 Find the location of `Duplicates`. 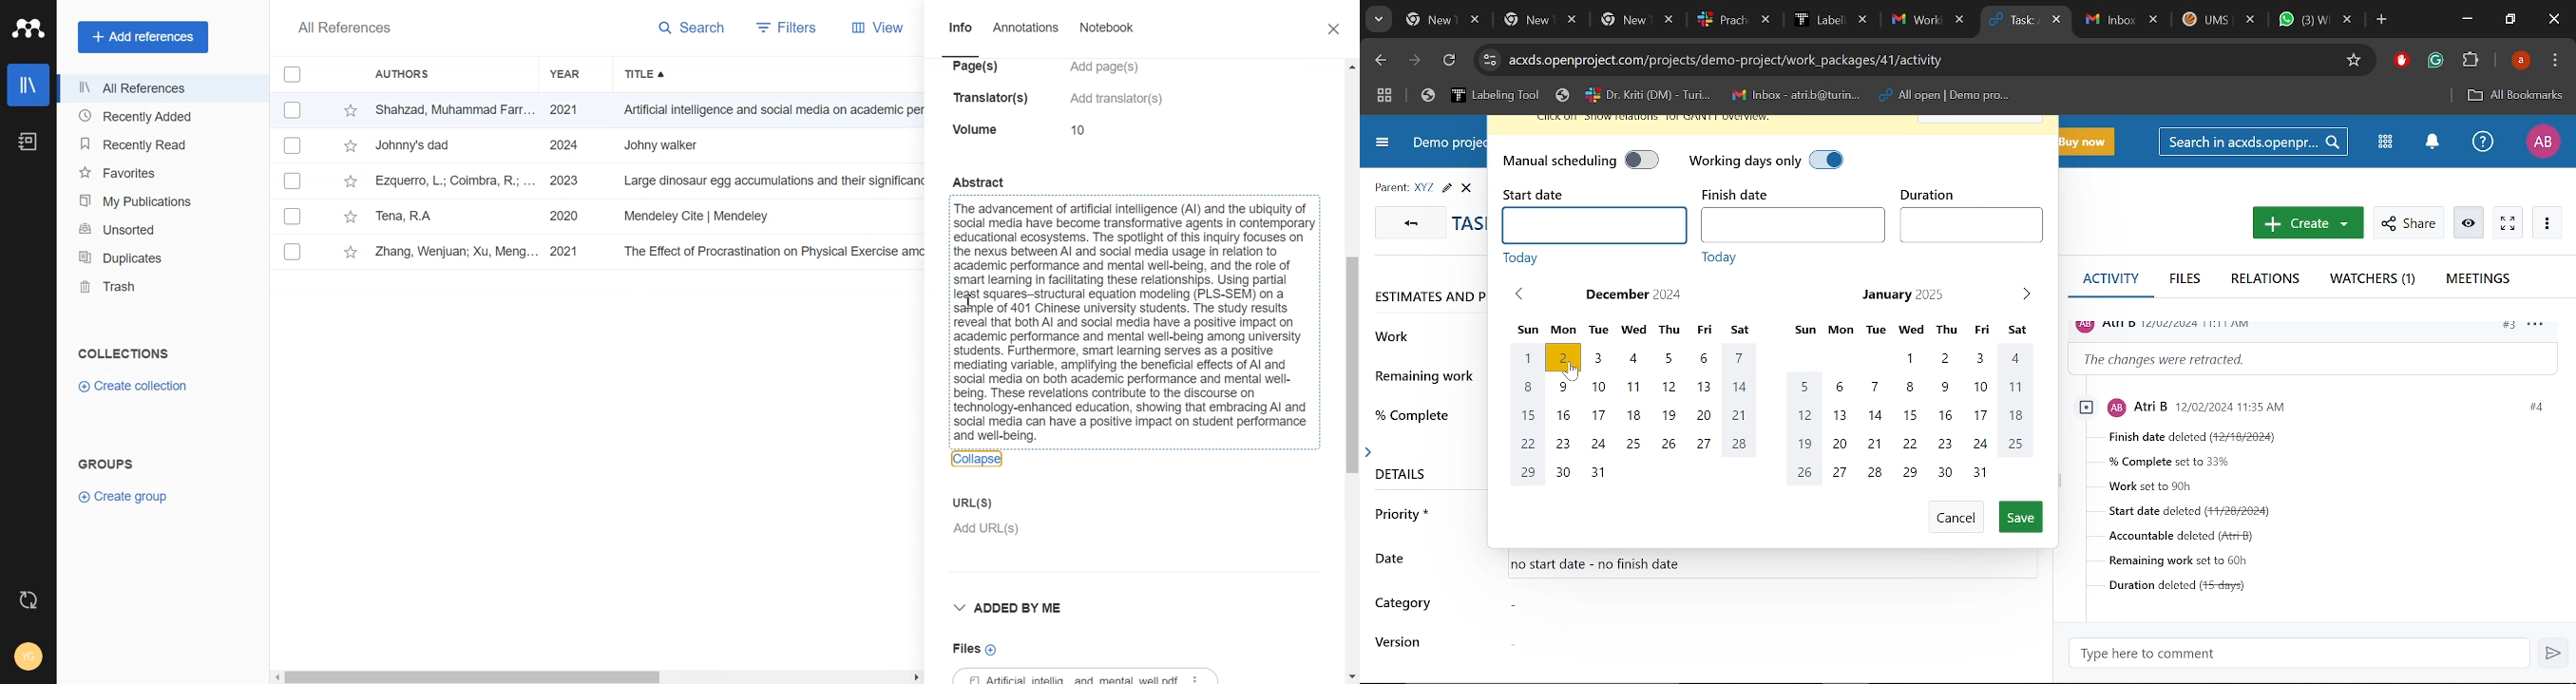

Duplicates is located at coordinates (153, 258).